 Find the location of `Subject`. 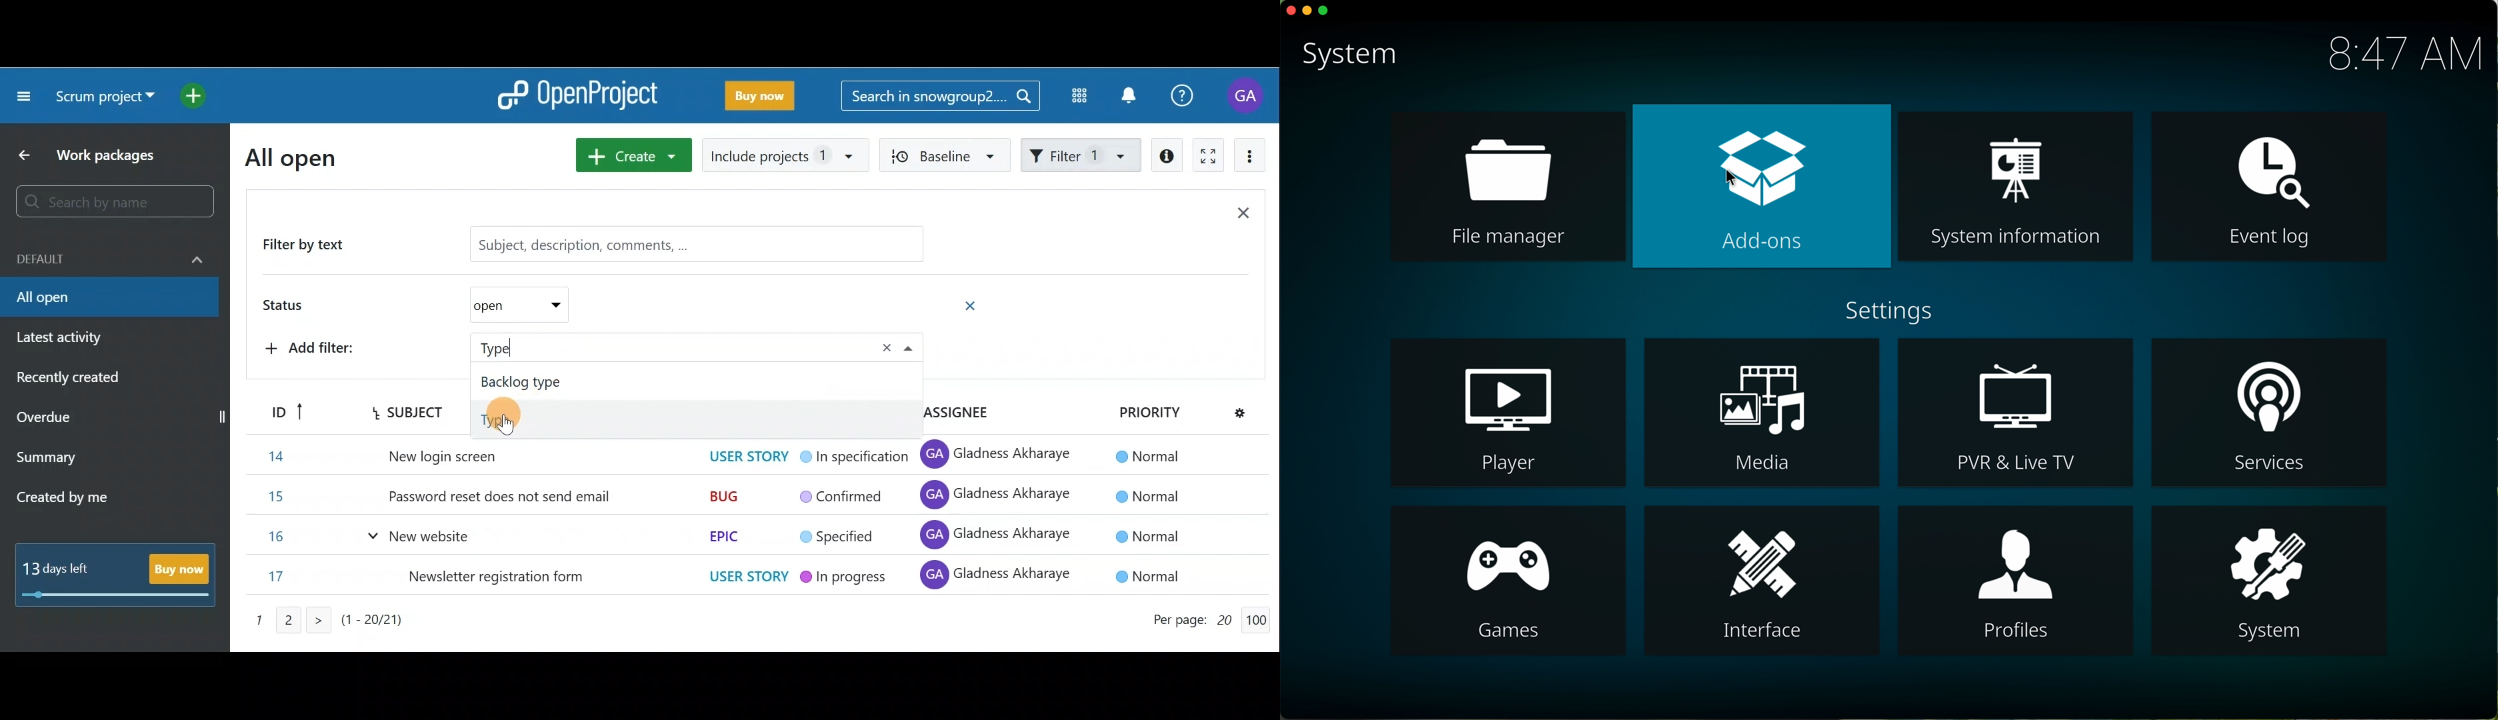

Subject is located at coordinates (407, 412).